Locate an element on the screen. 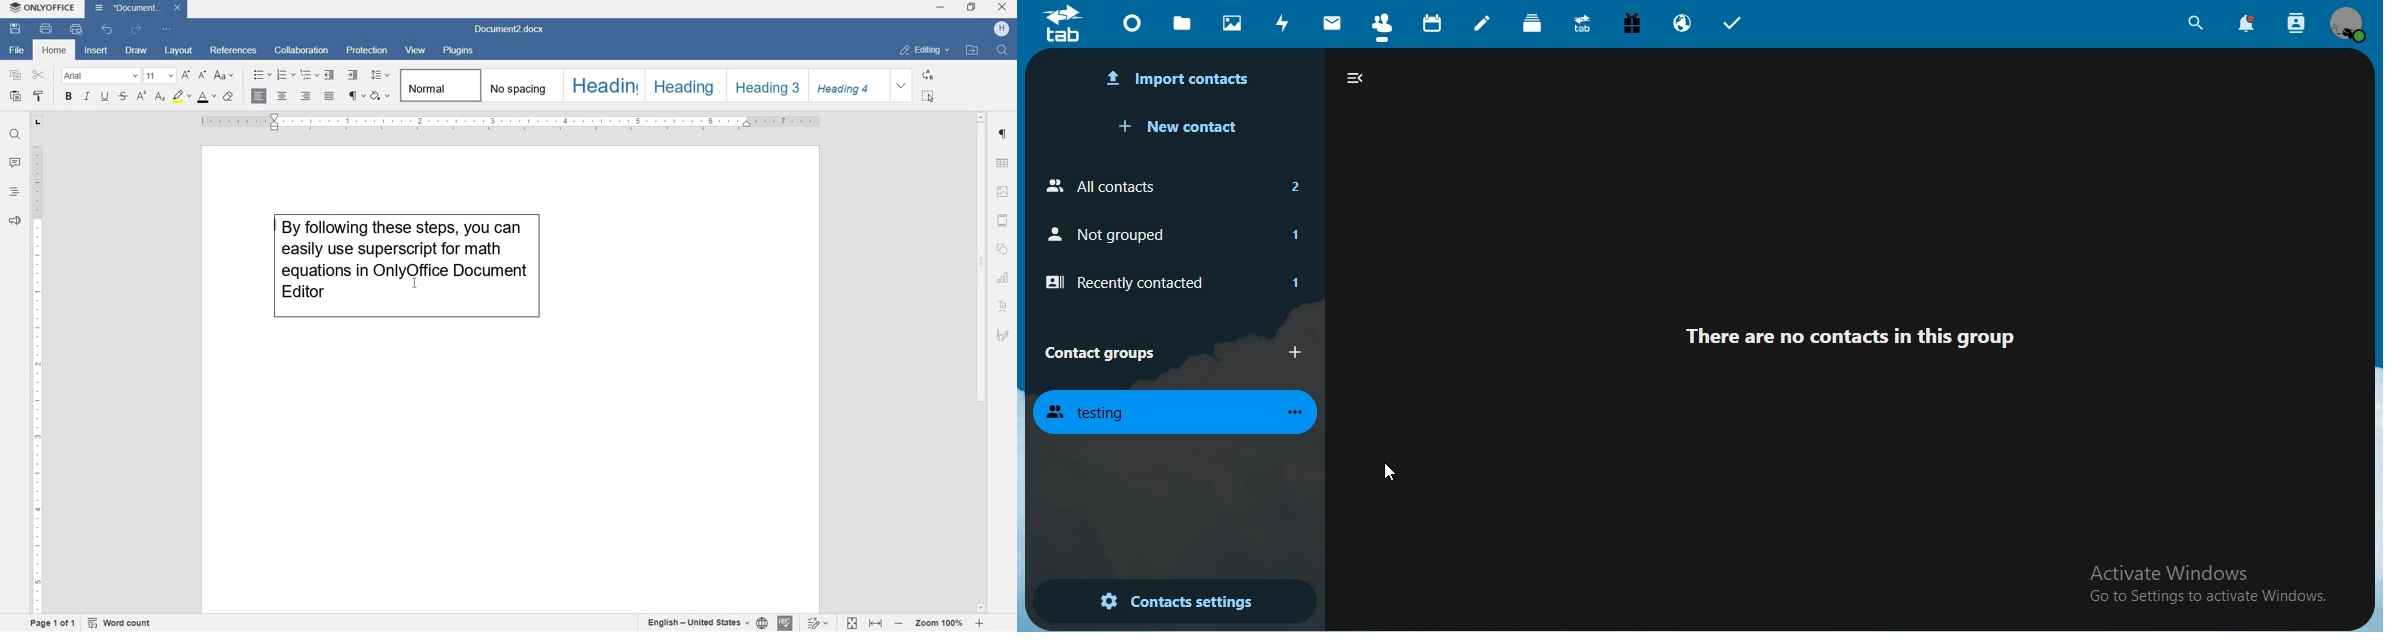  Word count is located at coordinates (119, 623).